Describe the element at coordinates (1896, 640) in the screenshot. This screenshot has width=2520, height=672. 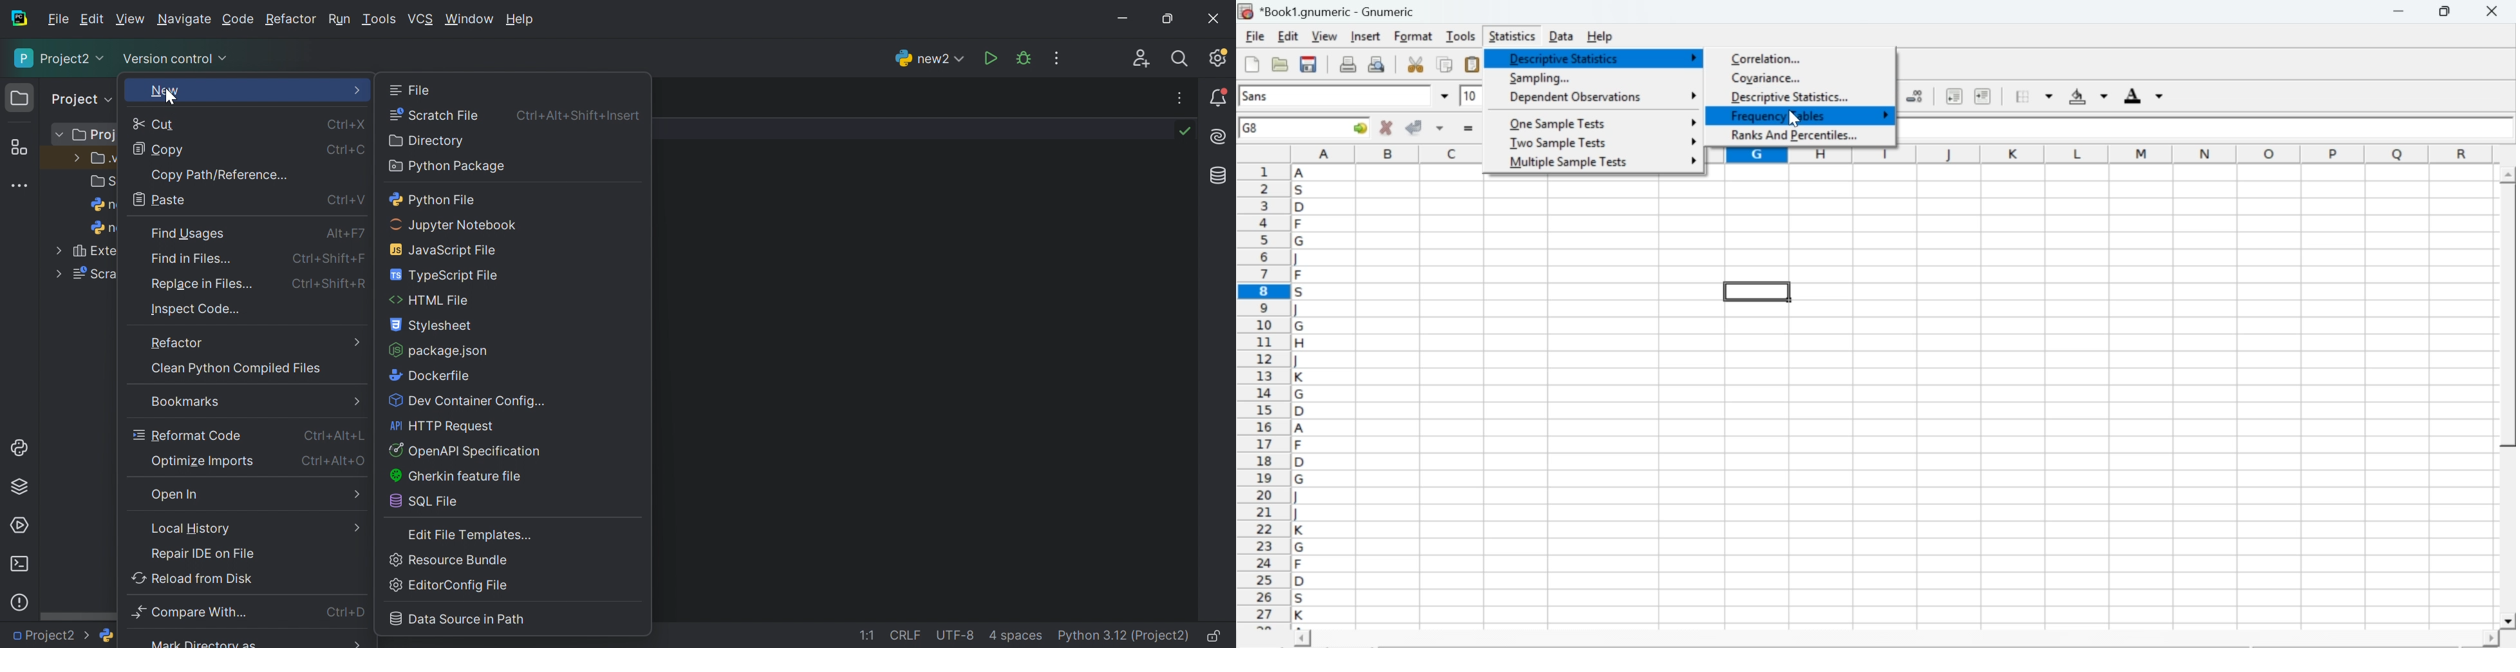
I see `scroll bar` at that location.